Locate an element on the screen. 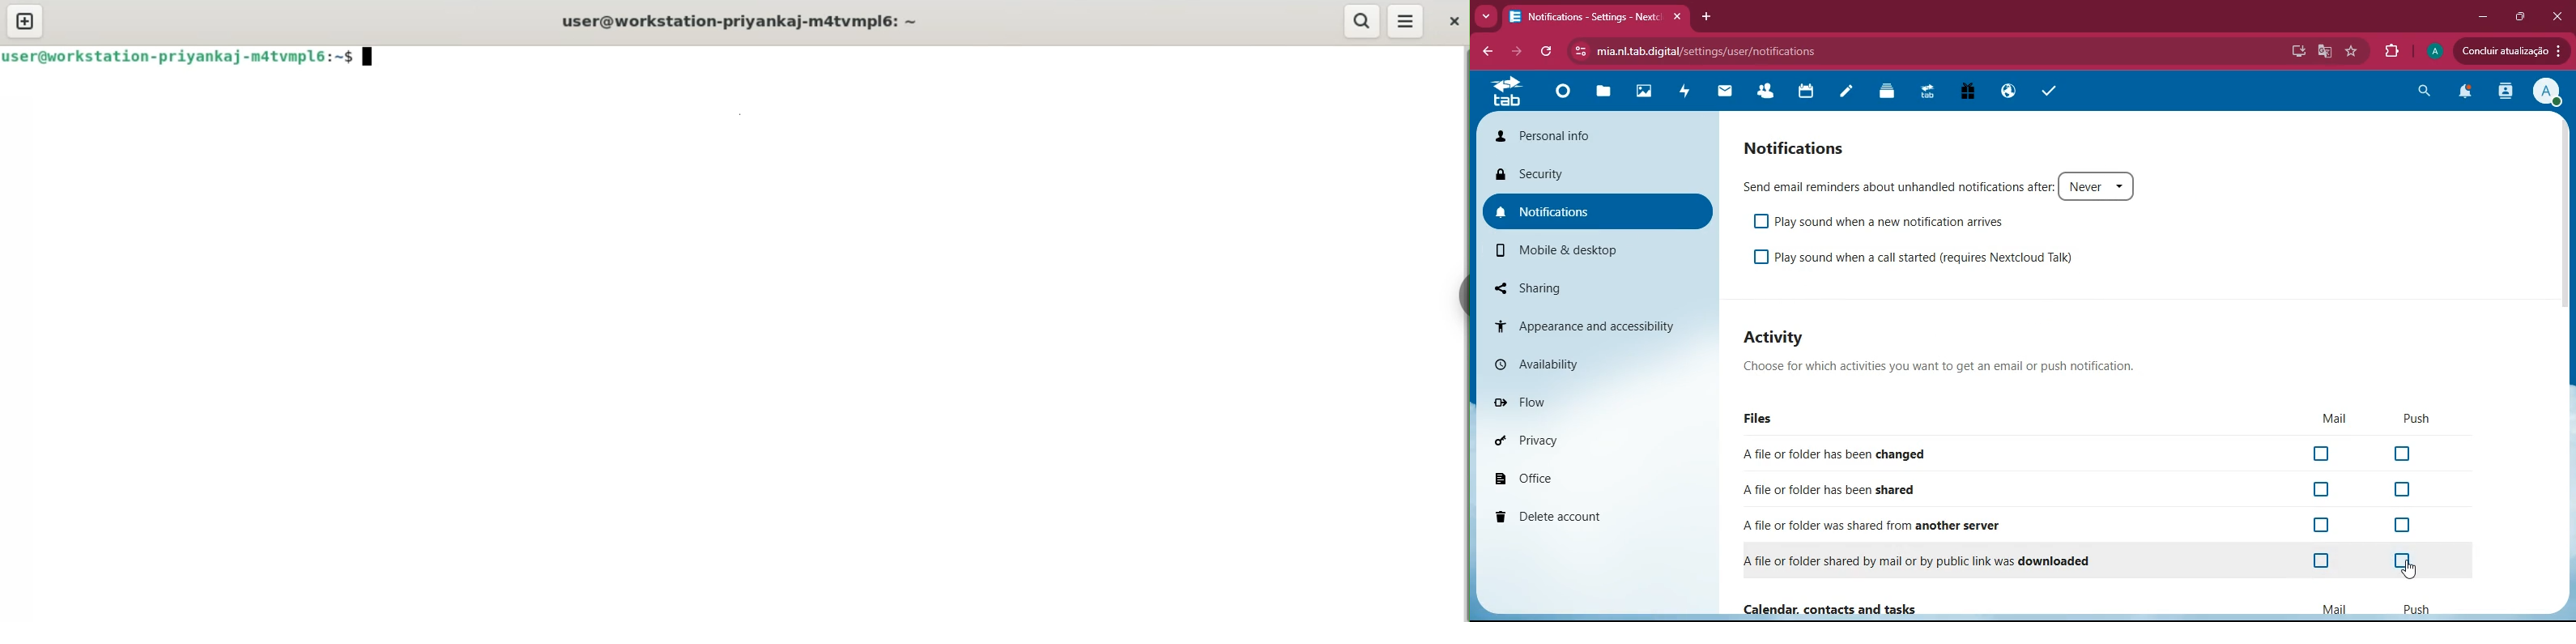  notifications is located at coordinates (2467, 93).